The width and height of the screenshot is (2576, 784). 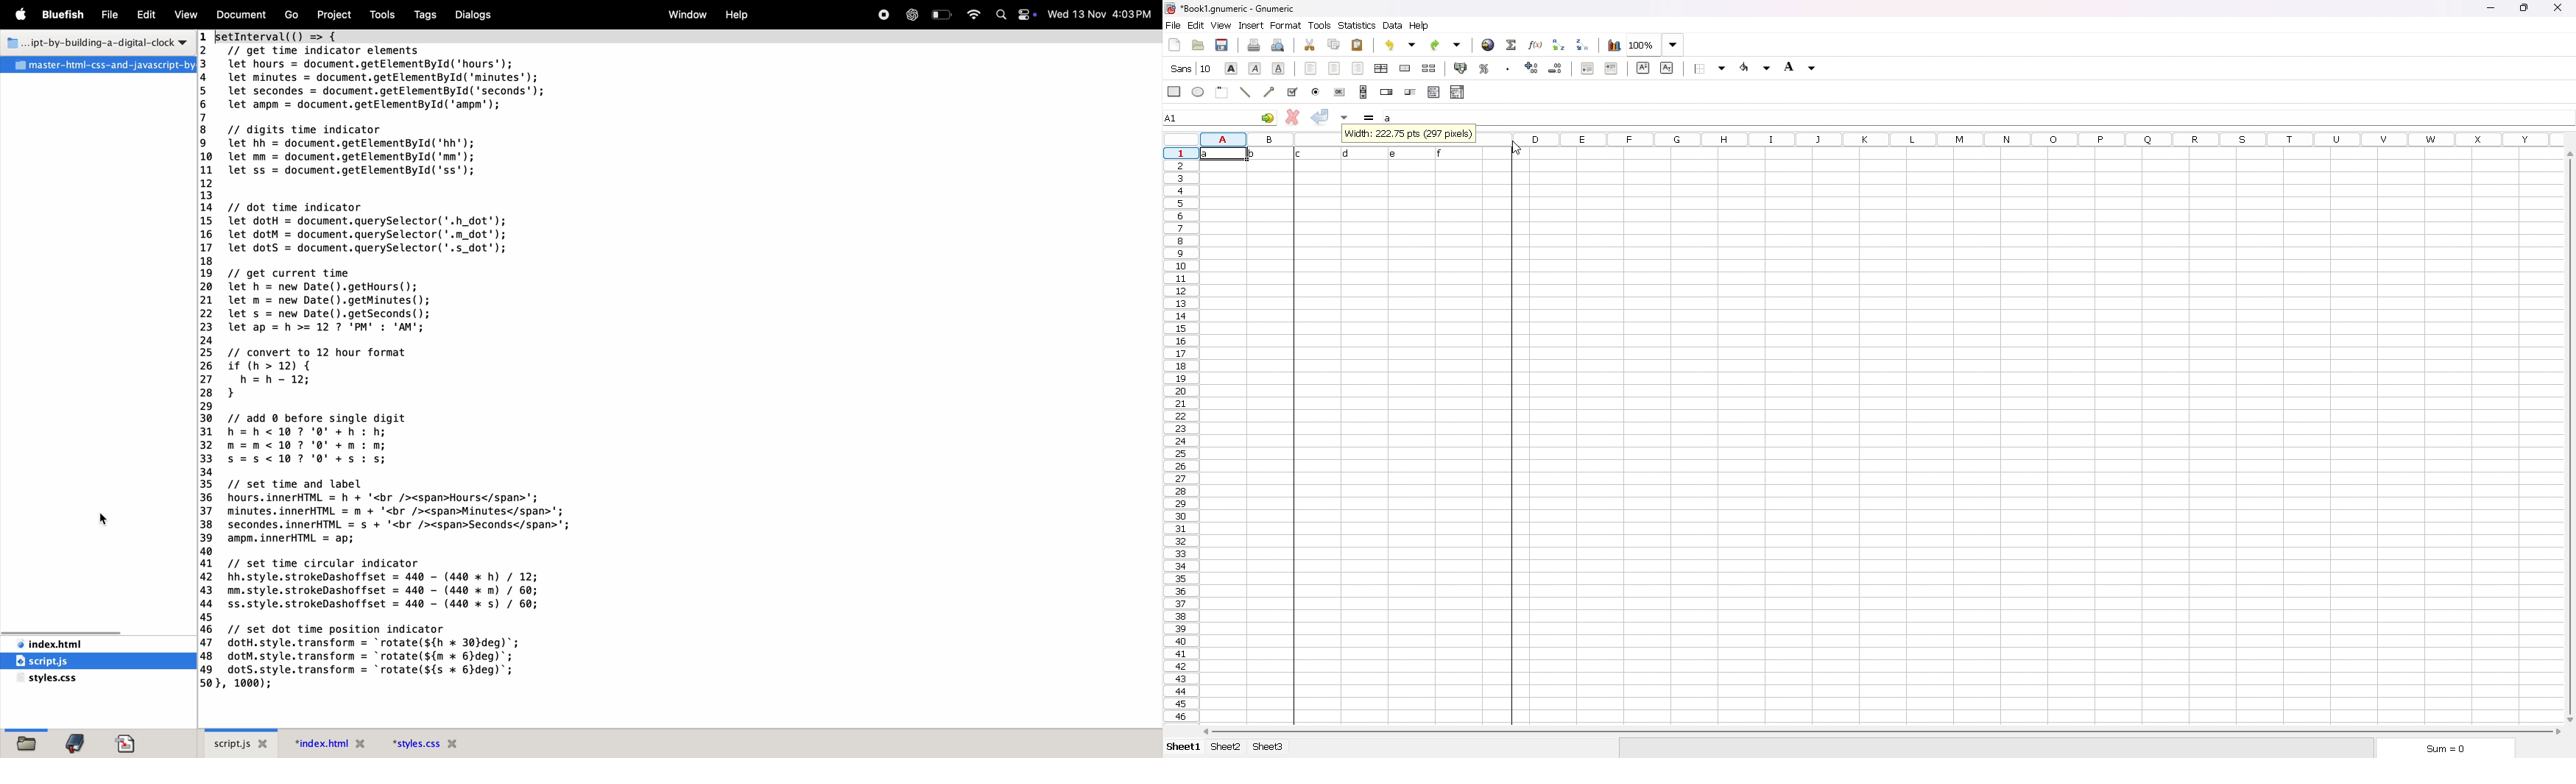 What do you see at coordinates (943, 15) in the screenshot?
I see `battery` at bounding box center [943, 15].